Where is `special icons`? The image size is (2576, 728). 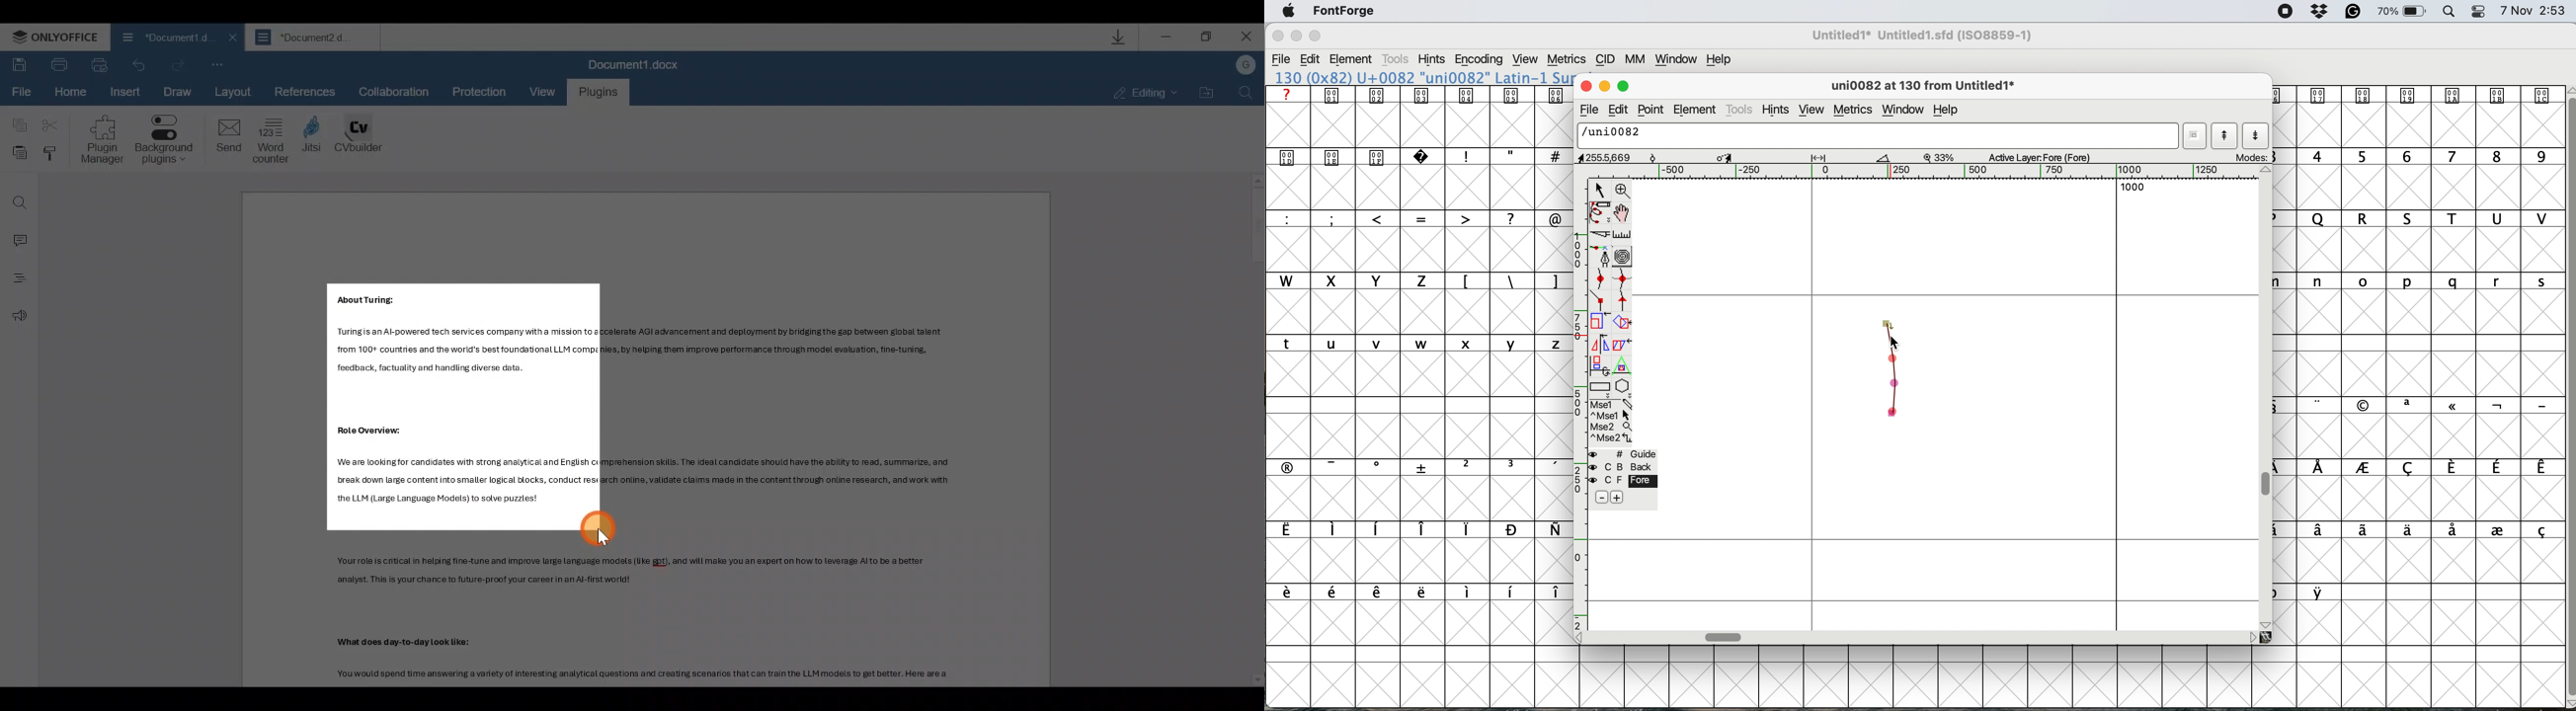 special icons is located at coordinates (2417, 96).